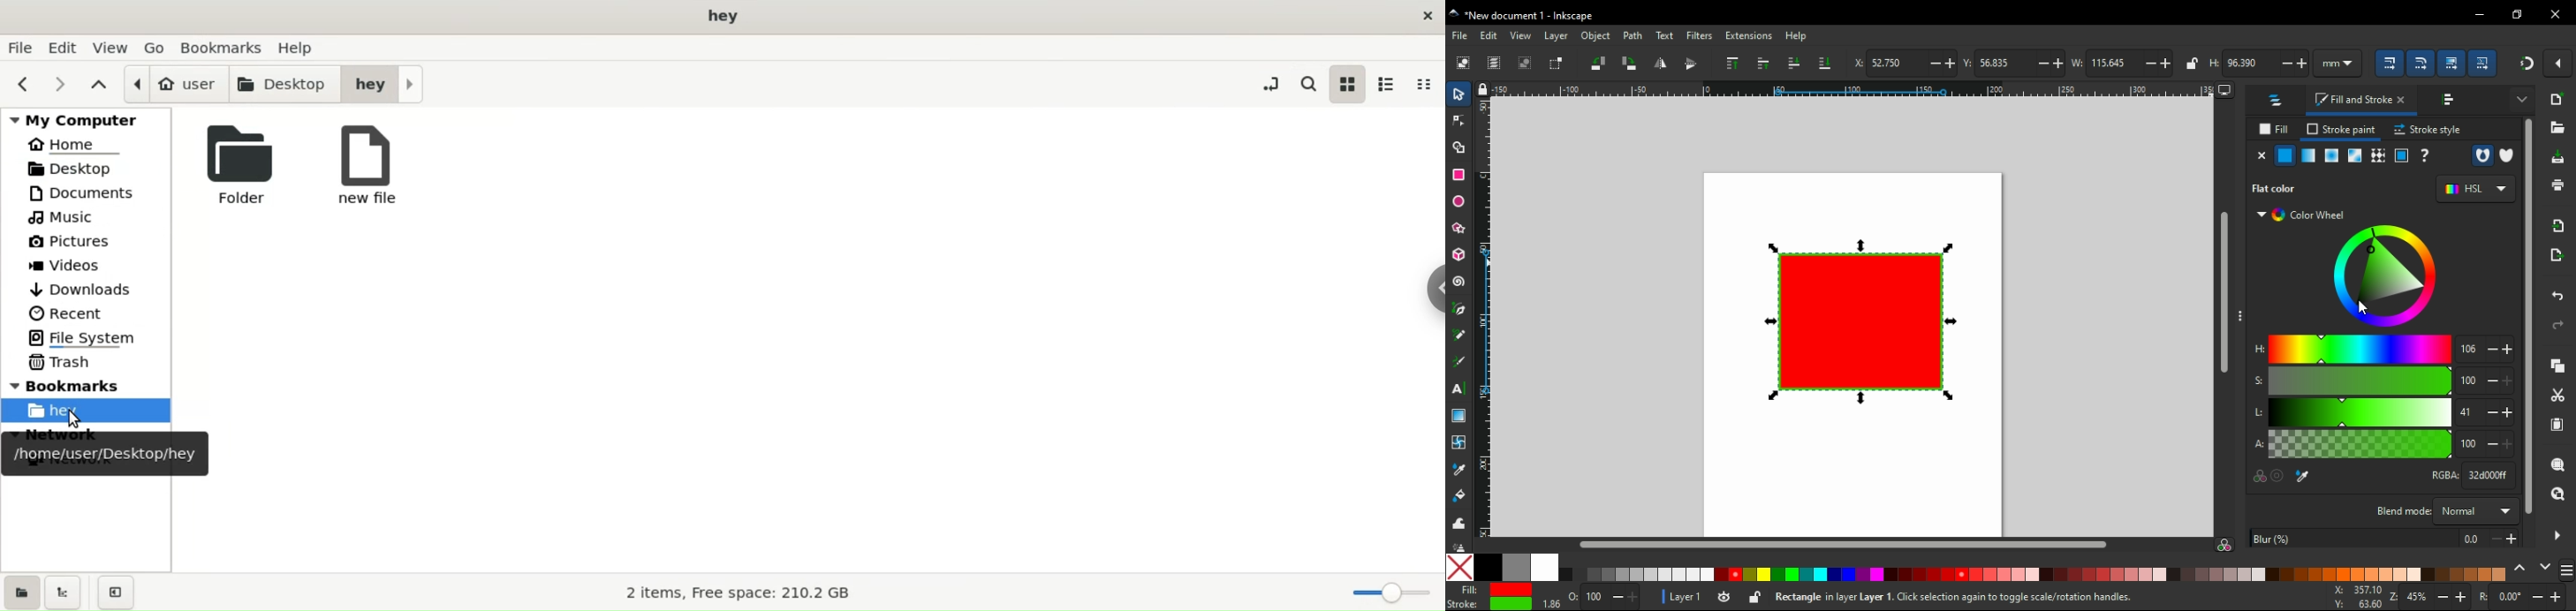 This screenshot has width=2576, height=616. I want to click on title, so click(1555, 16).